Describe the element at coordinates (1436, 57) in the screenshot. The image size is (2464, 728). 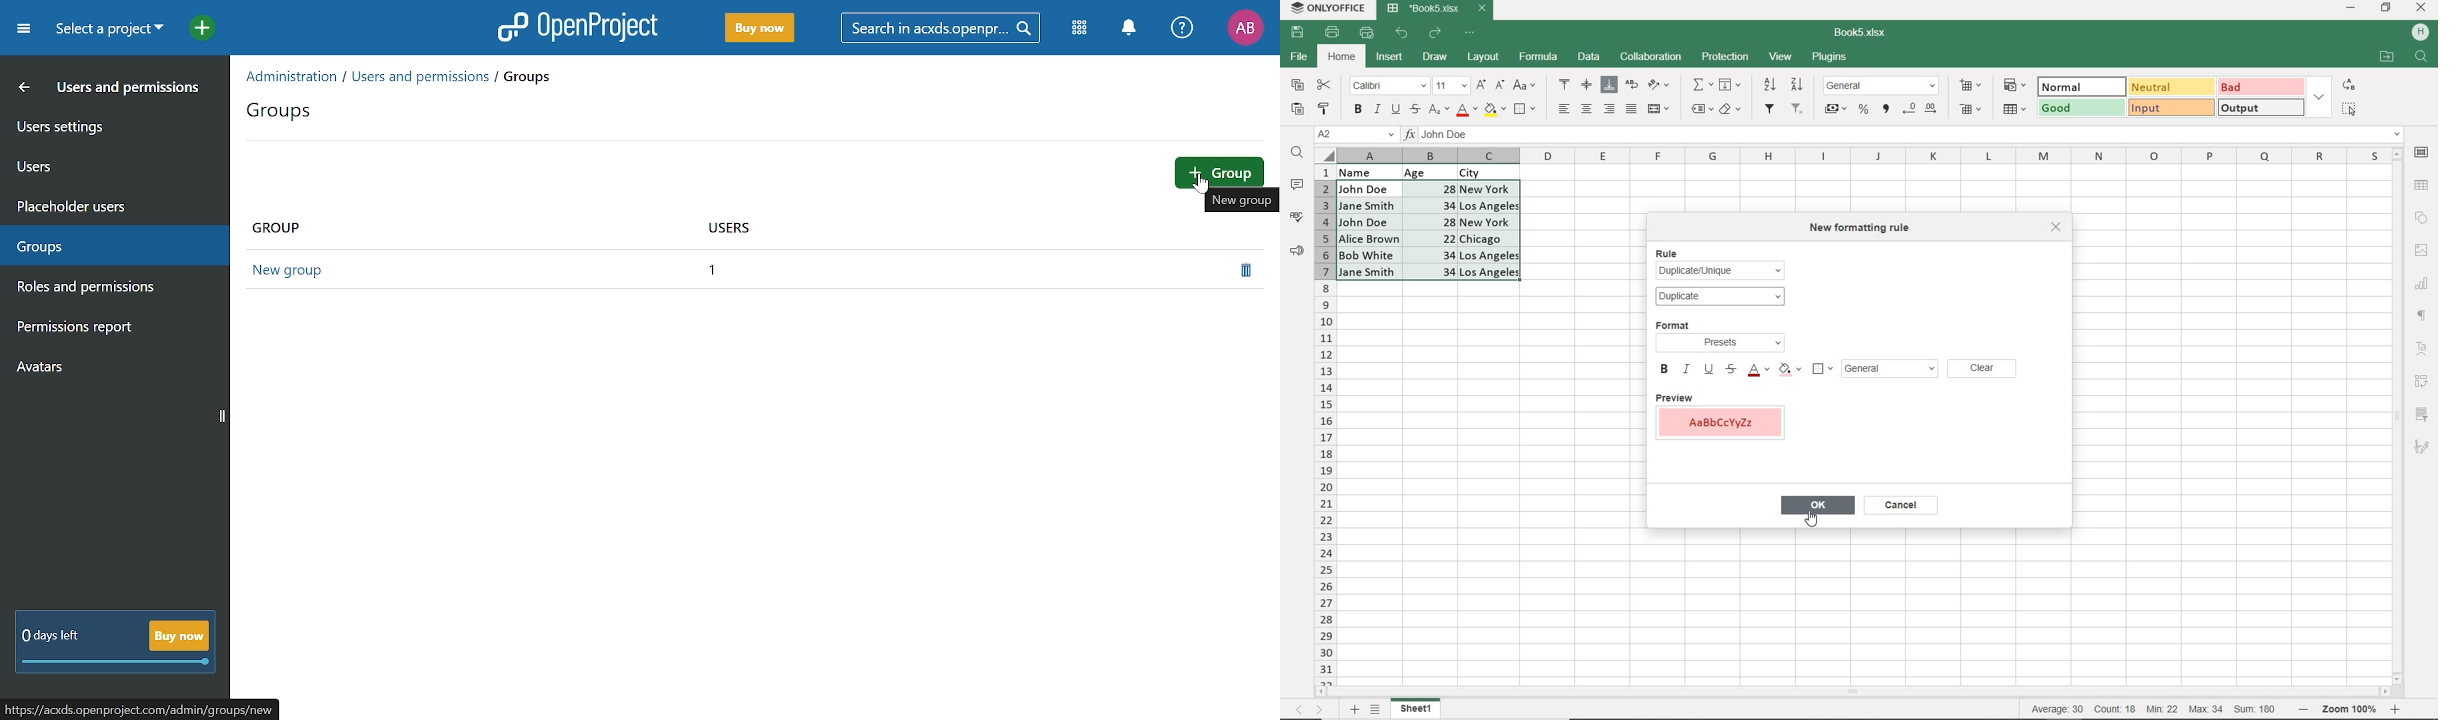
I see `DRAW` at that location.